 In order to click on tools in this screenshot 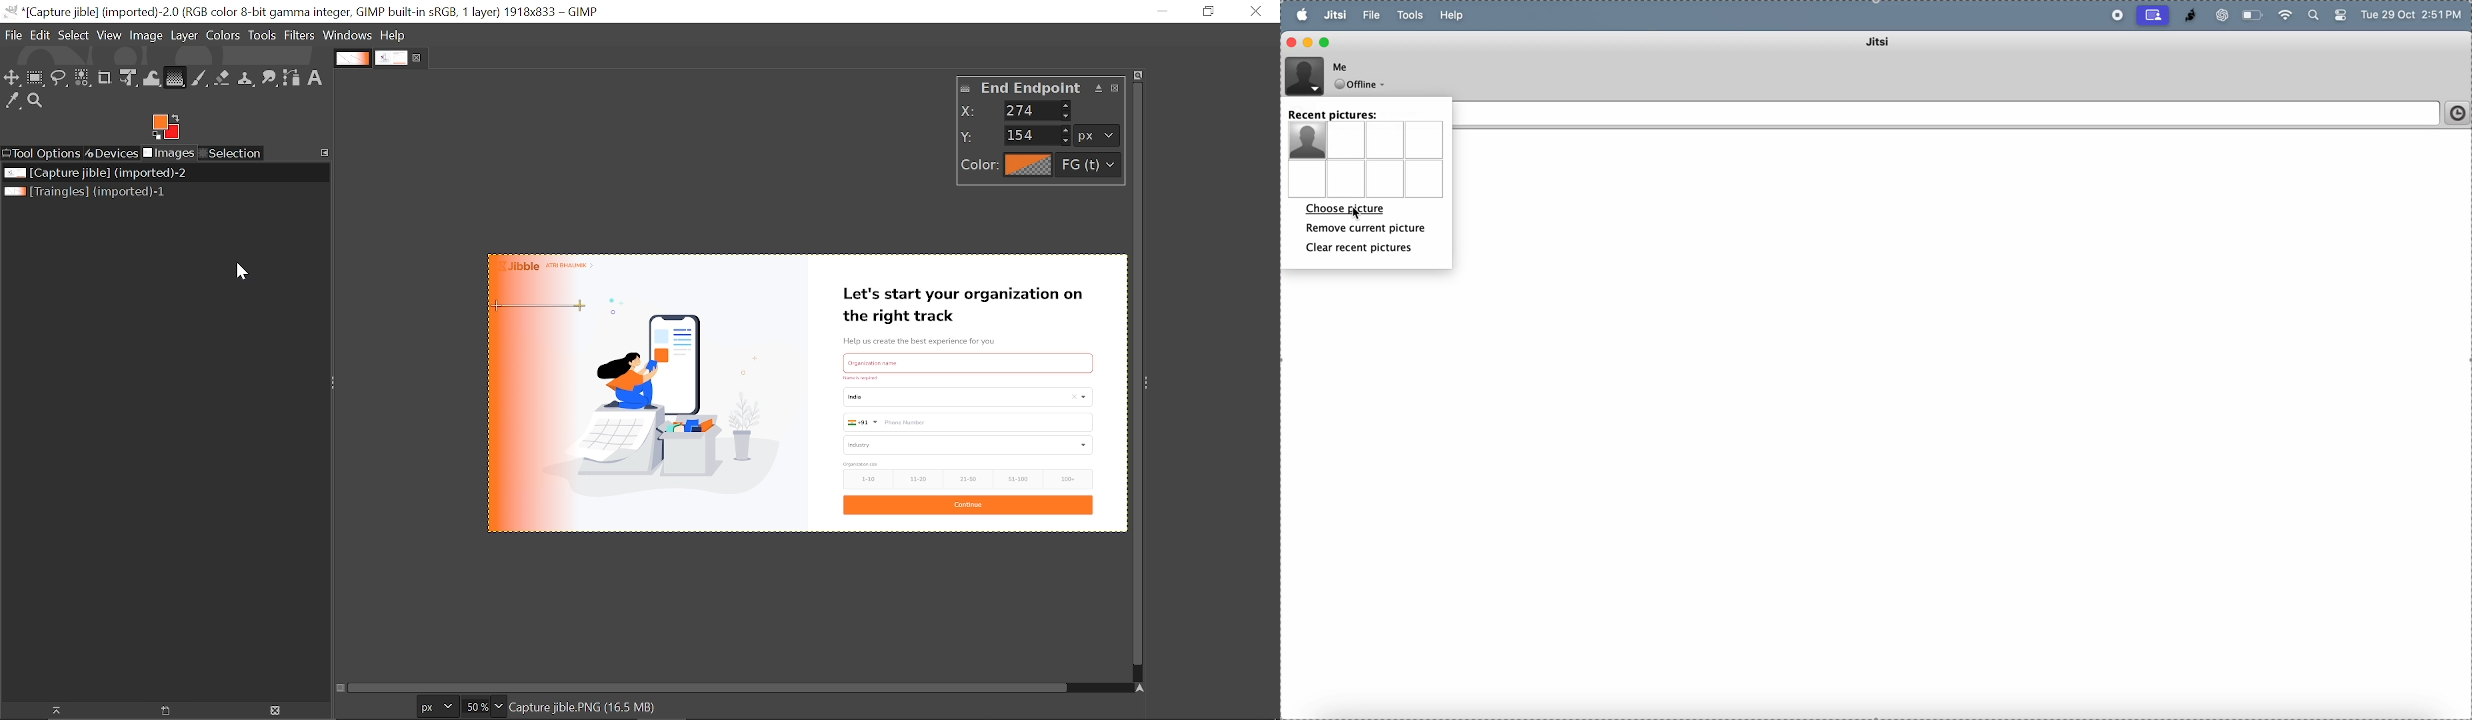, I will do `click(1411, 16)`.